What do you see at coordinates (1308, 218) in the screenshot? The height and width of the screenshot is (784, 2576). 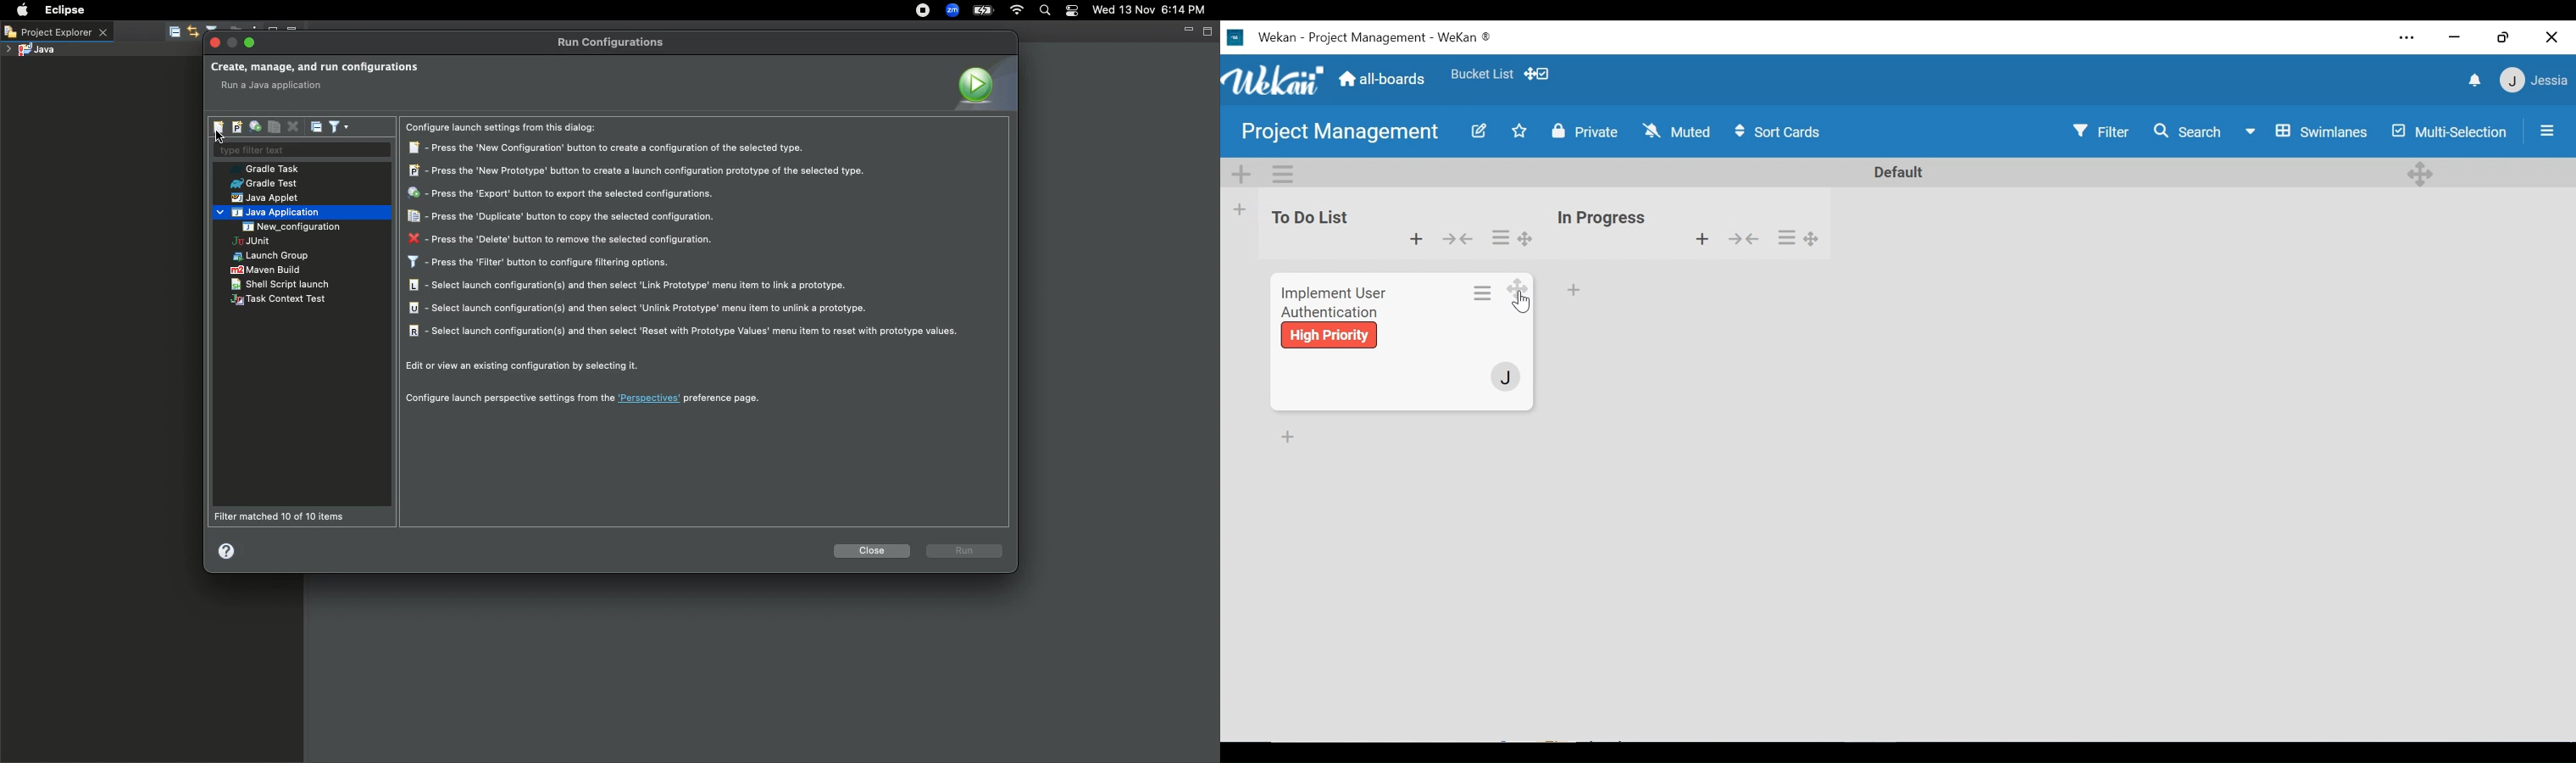 I see `To Do List` at bounding box center [1308, 218].